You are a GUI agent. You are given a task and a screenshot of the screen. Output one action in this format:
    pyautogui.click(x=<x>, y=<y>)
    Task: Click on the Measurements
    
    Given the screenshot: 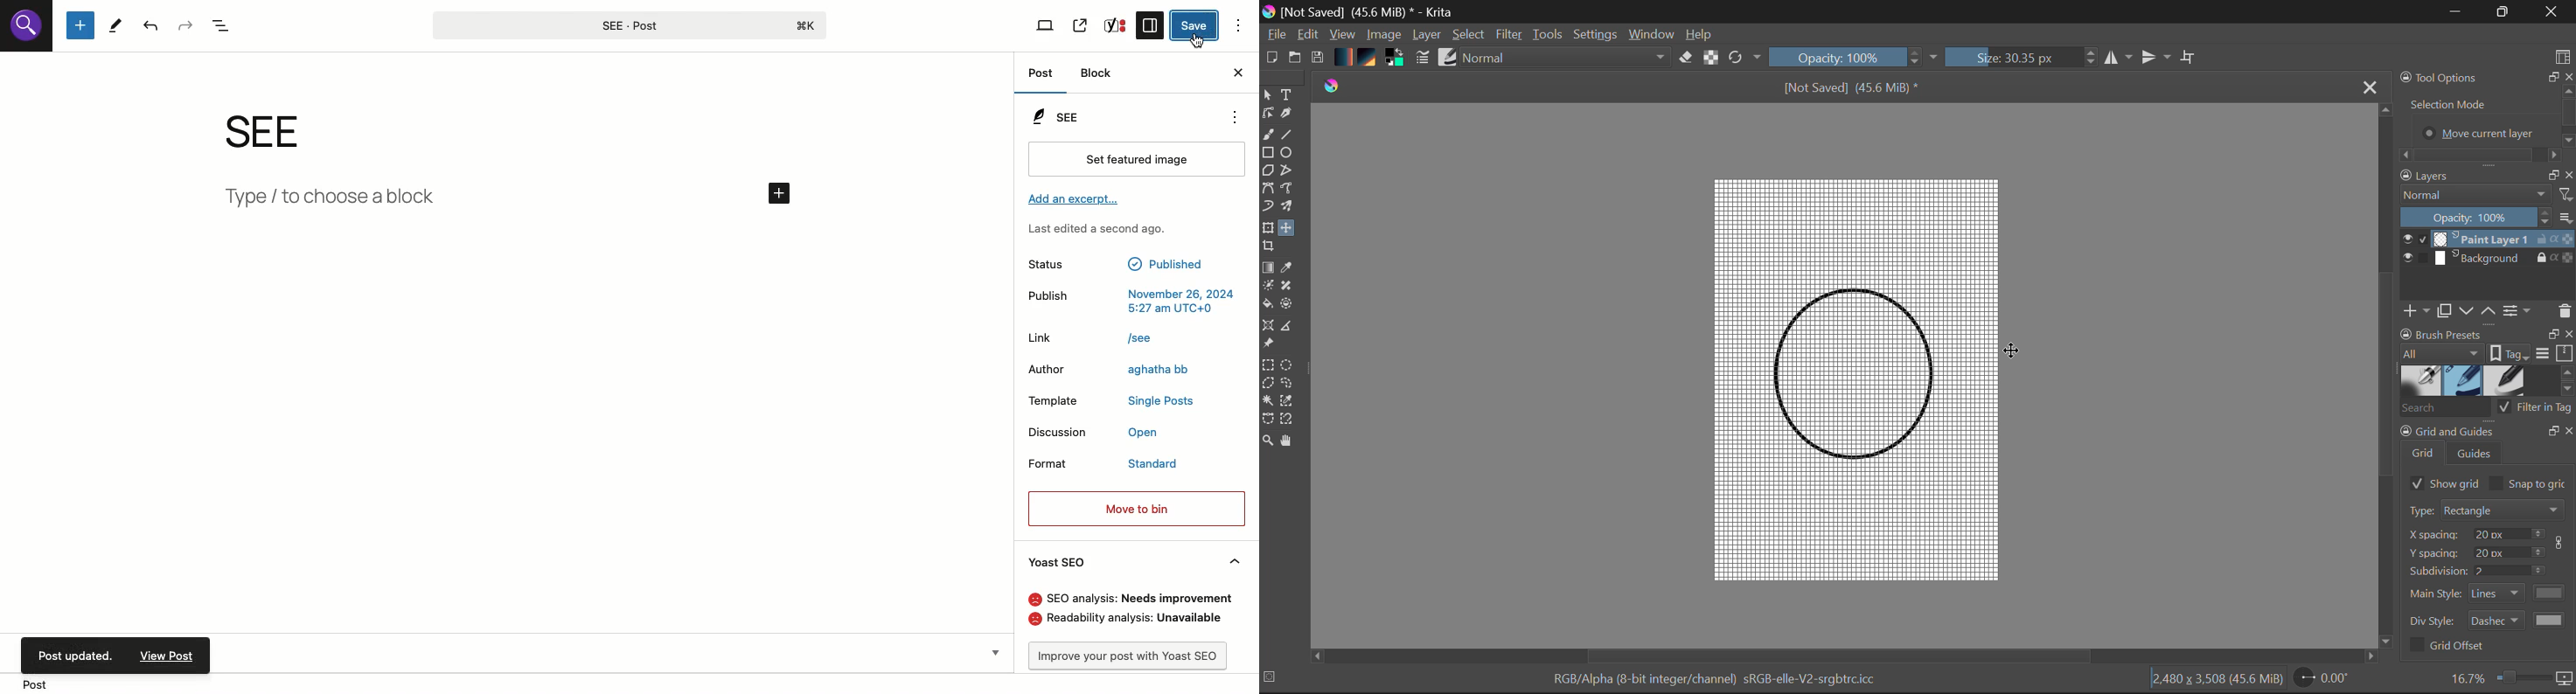 What is the action you would take?
    pyautogui.click(x=1291, y=326)
    